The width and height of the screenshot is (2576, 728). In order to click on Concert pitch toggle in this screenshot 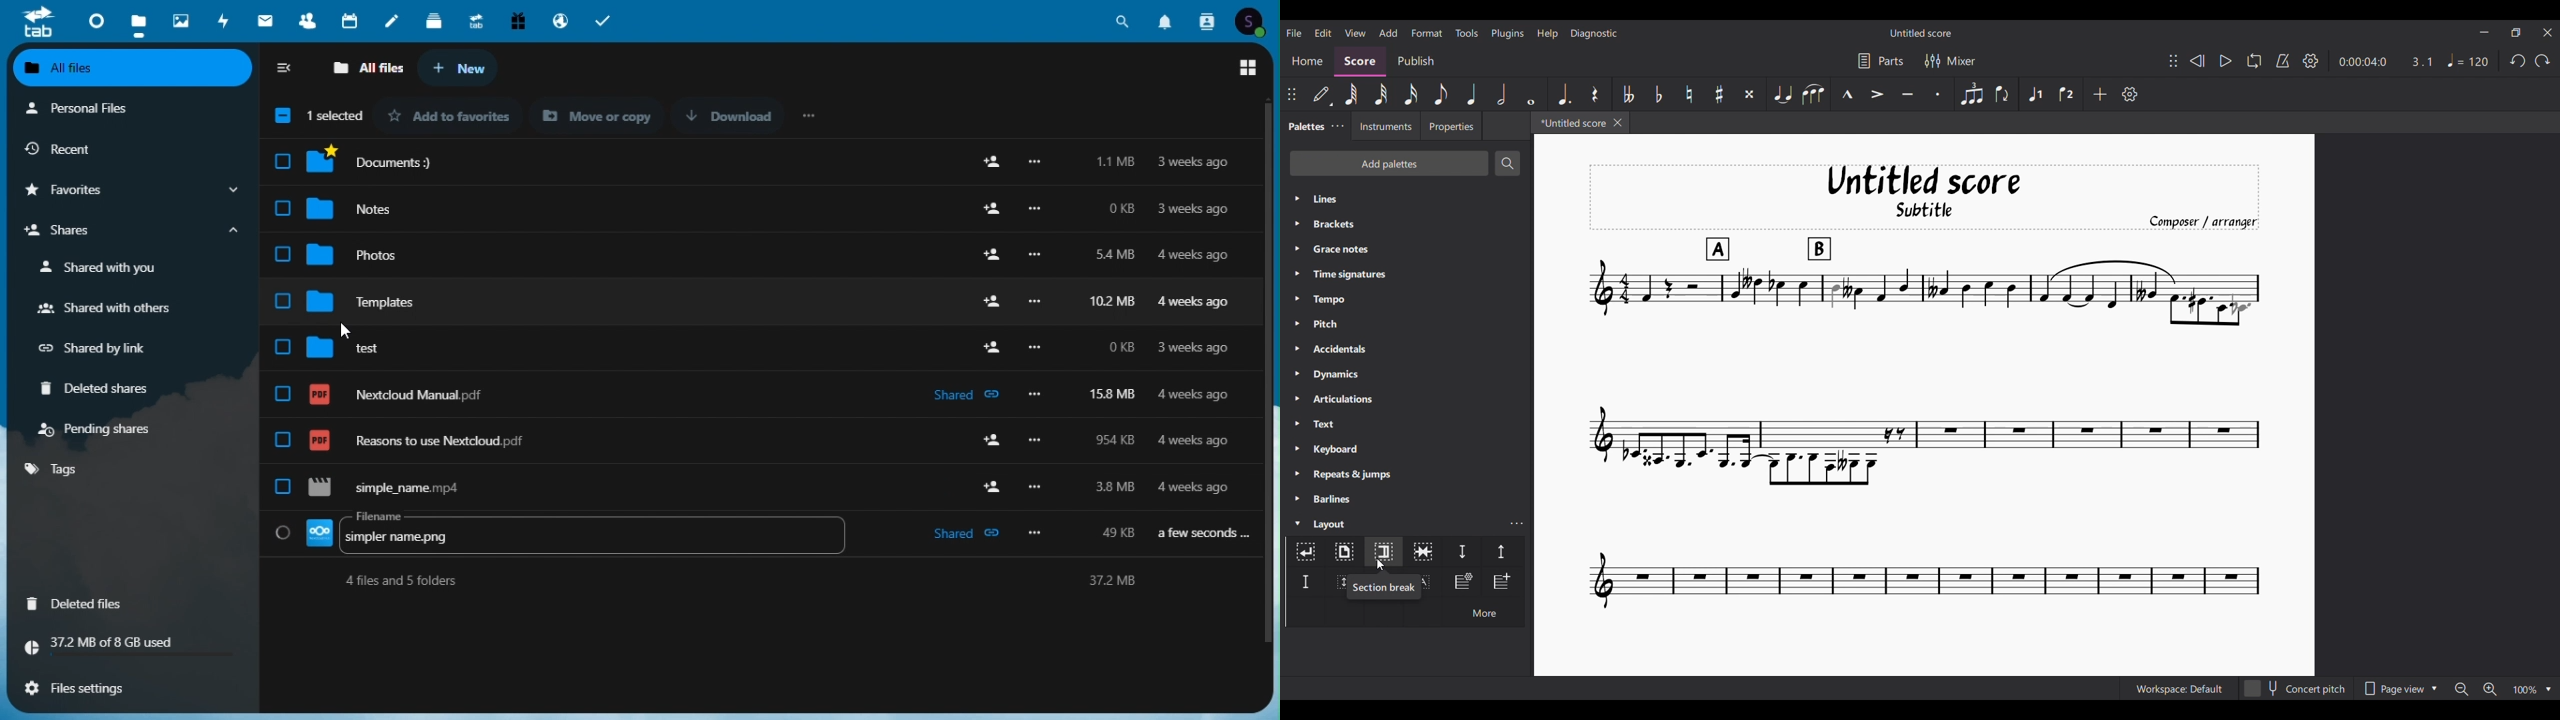, I will do `click(2295, 689)`.